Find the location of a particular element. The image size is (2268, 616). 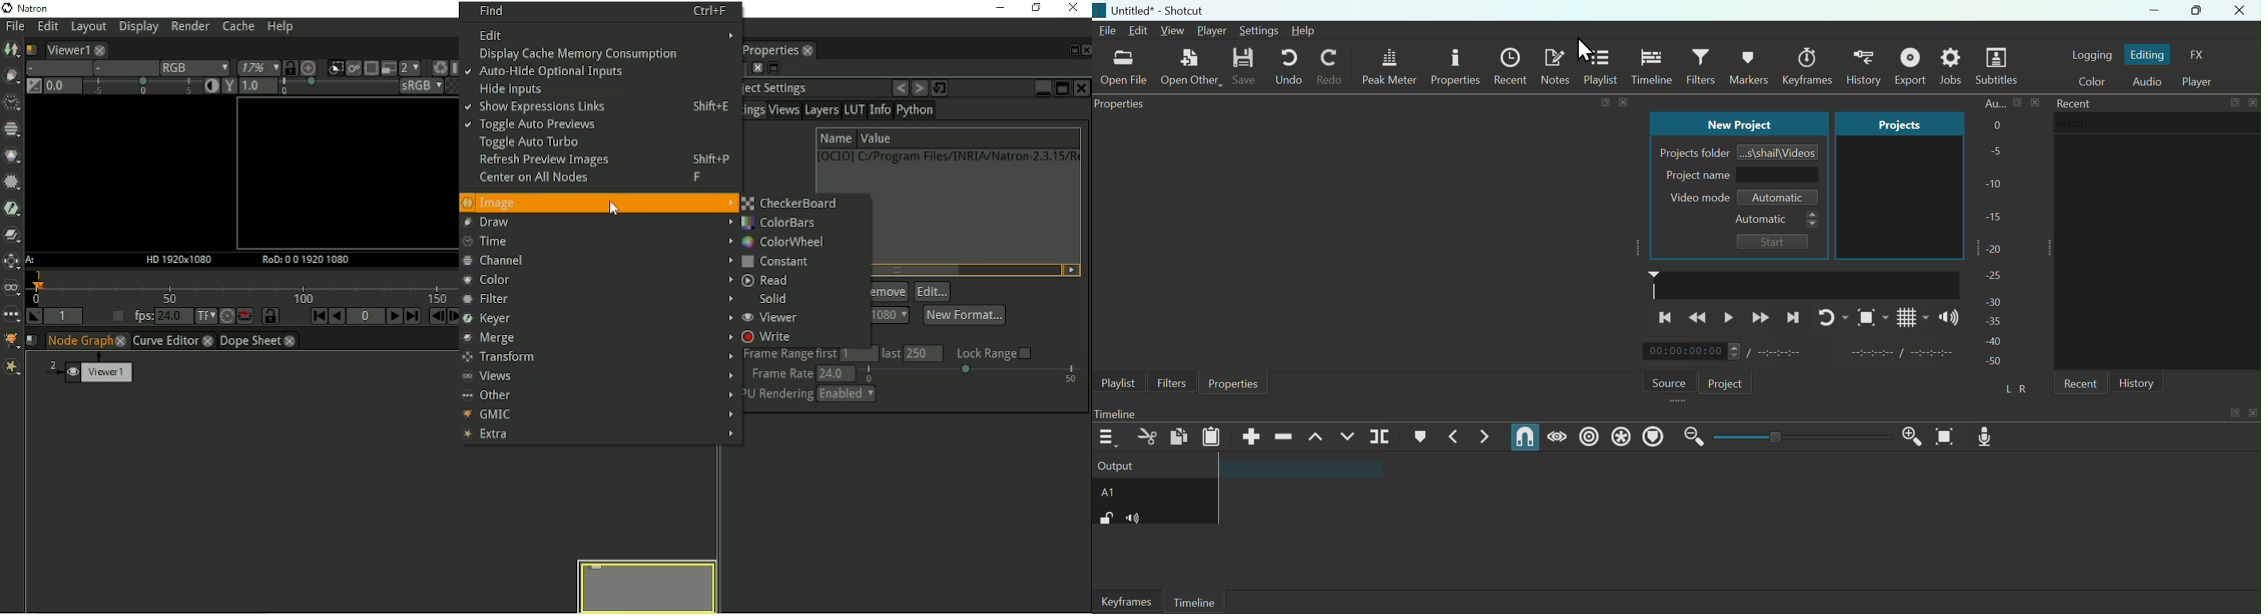

Recent is located at coordinates (2073, 103).